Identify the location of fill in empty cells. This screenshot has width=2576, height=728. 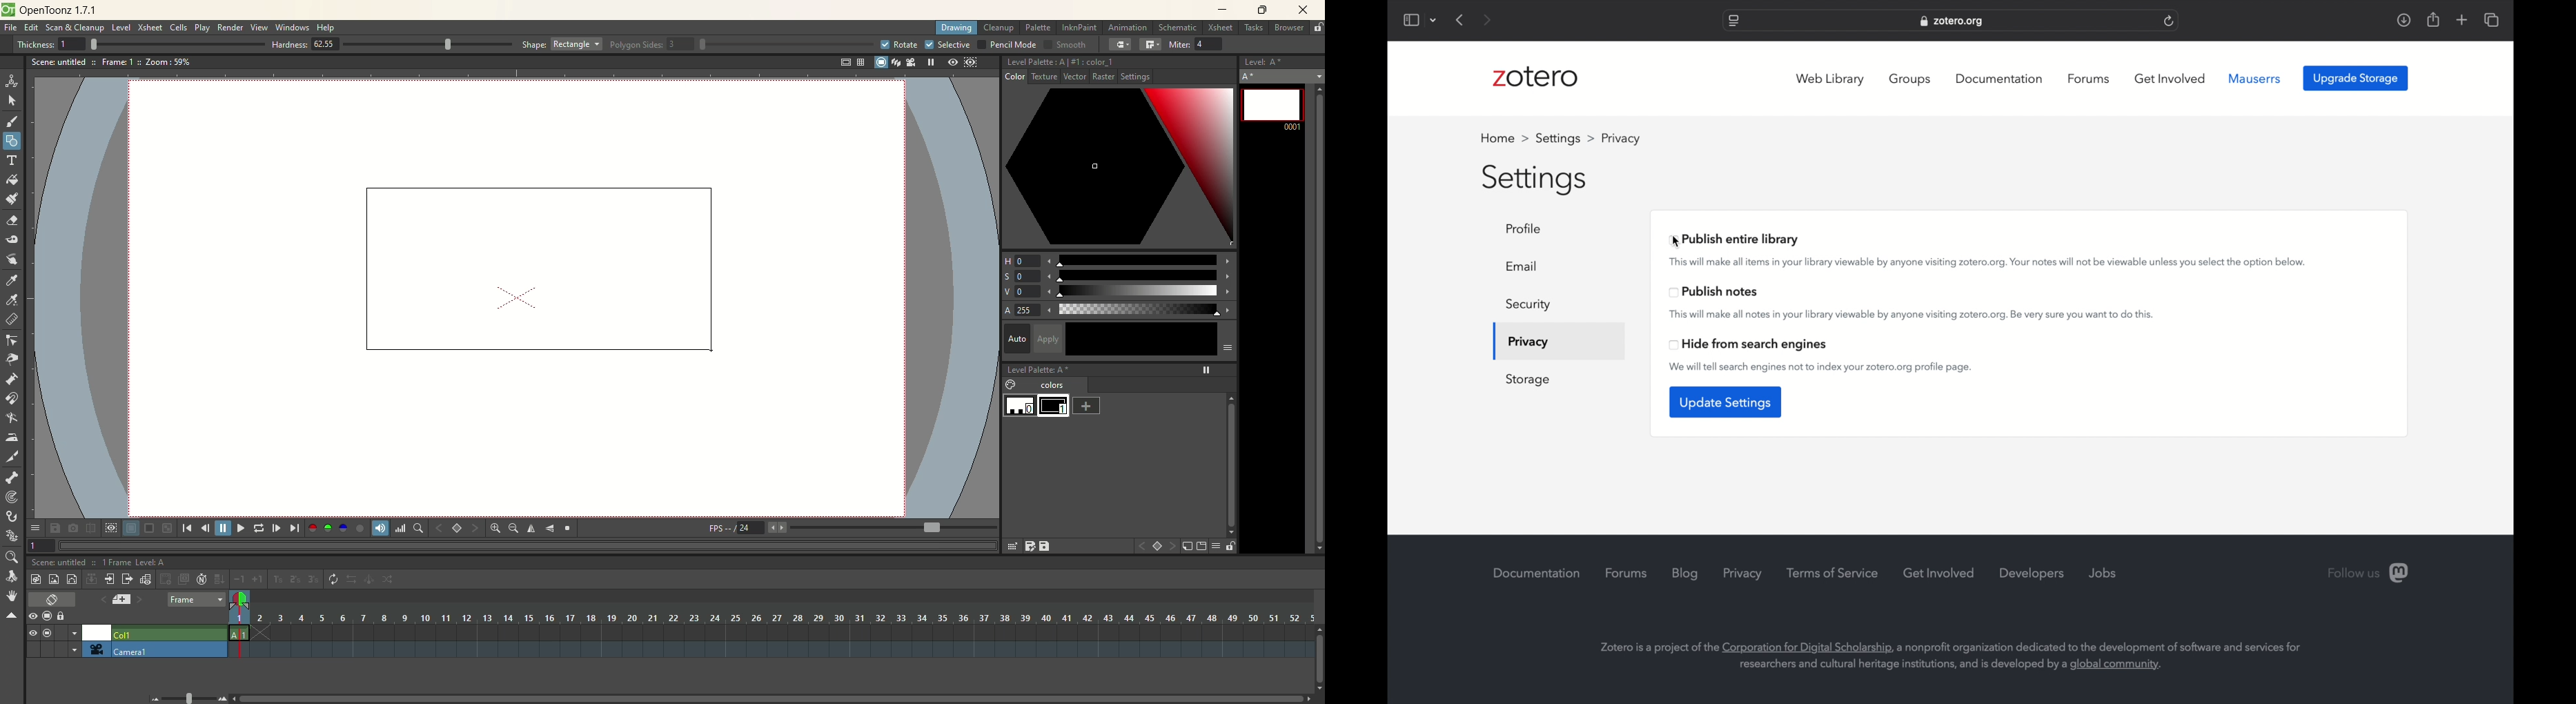
(219, 579).